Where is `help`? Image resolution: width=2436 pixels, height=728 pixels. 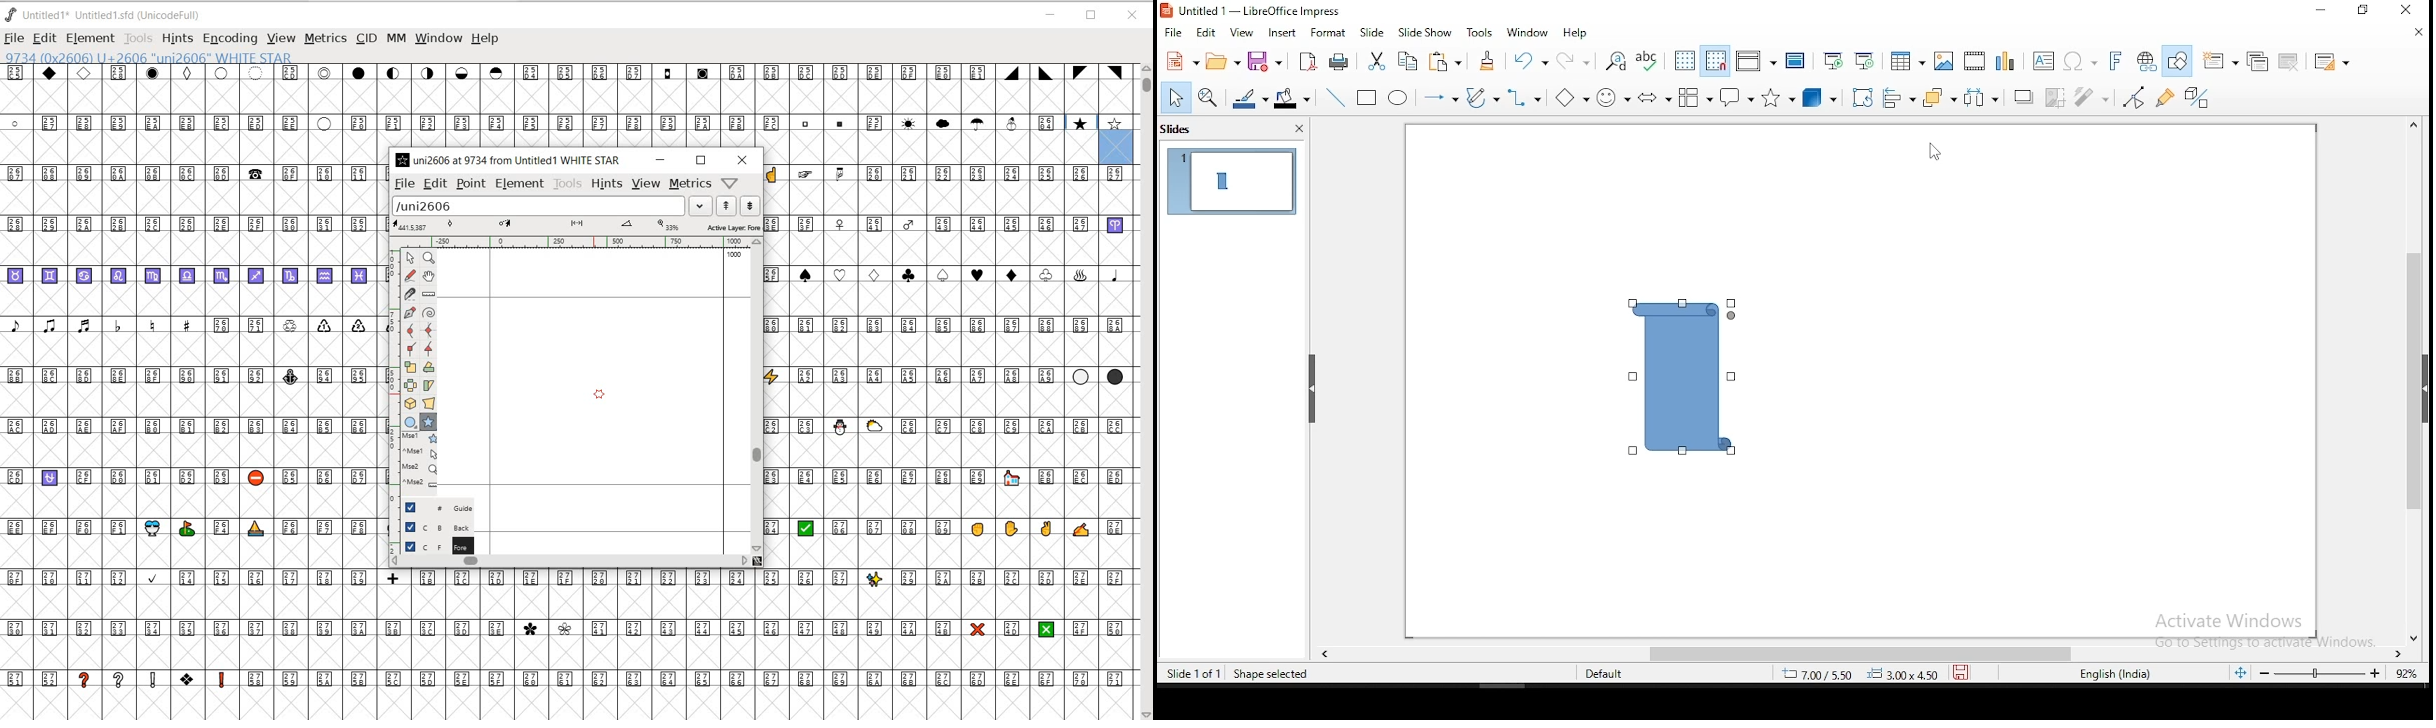
help is located at coordinates (1577, 32).